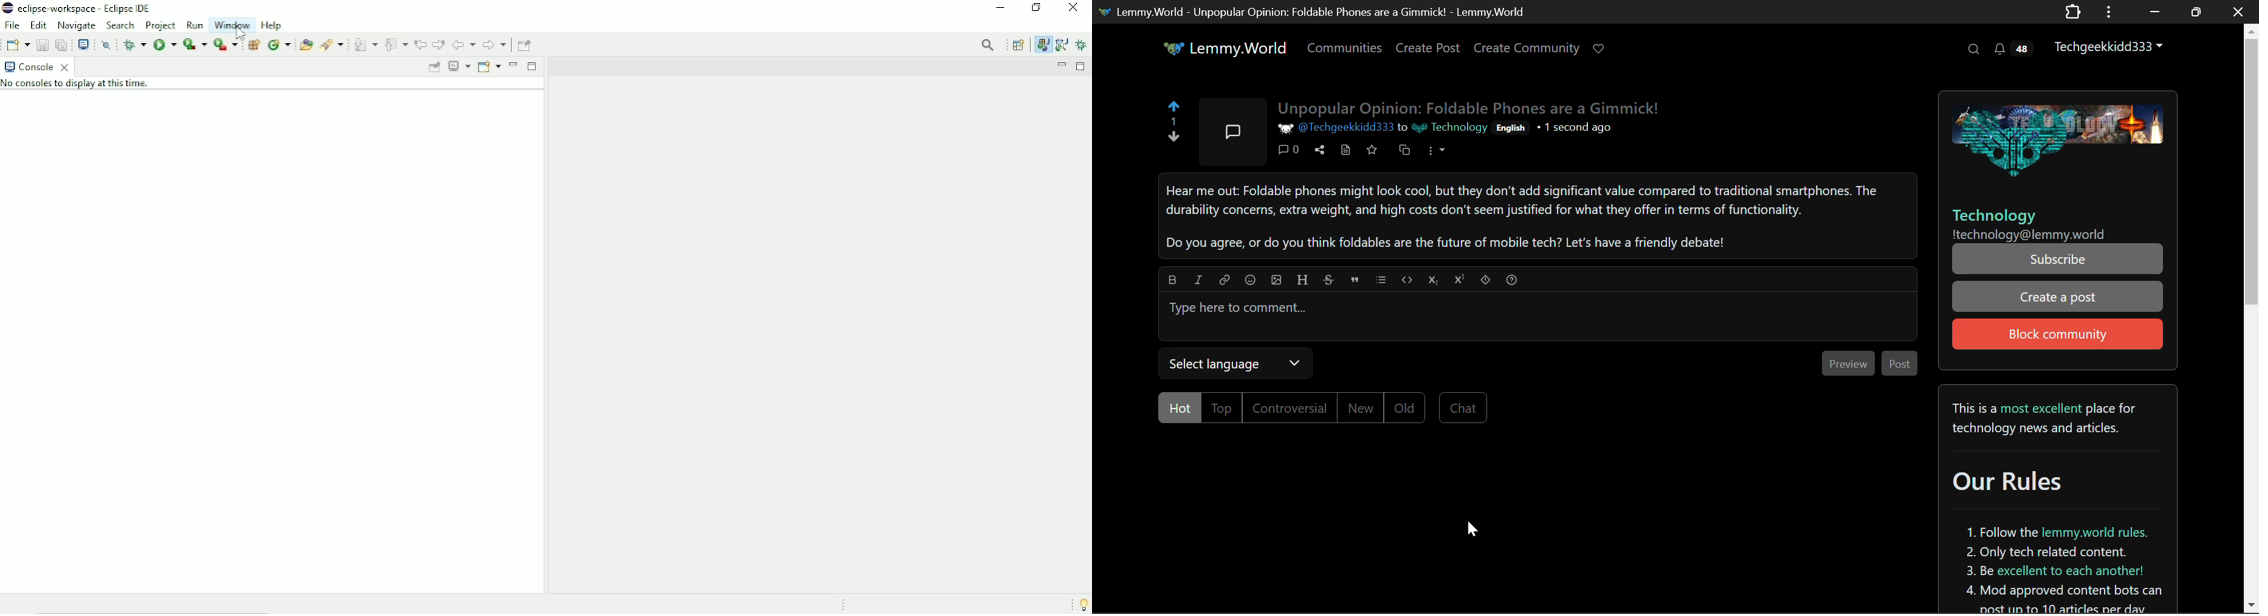  I want to click on link, so click(1223, 278).